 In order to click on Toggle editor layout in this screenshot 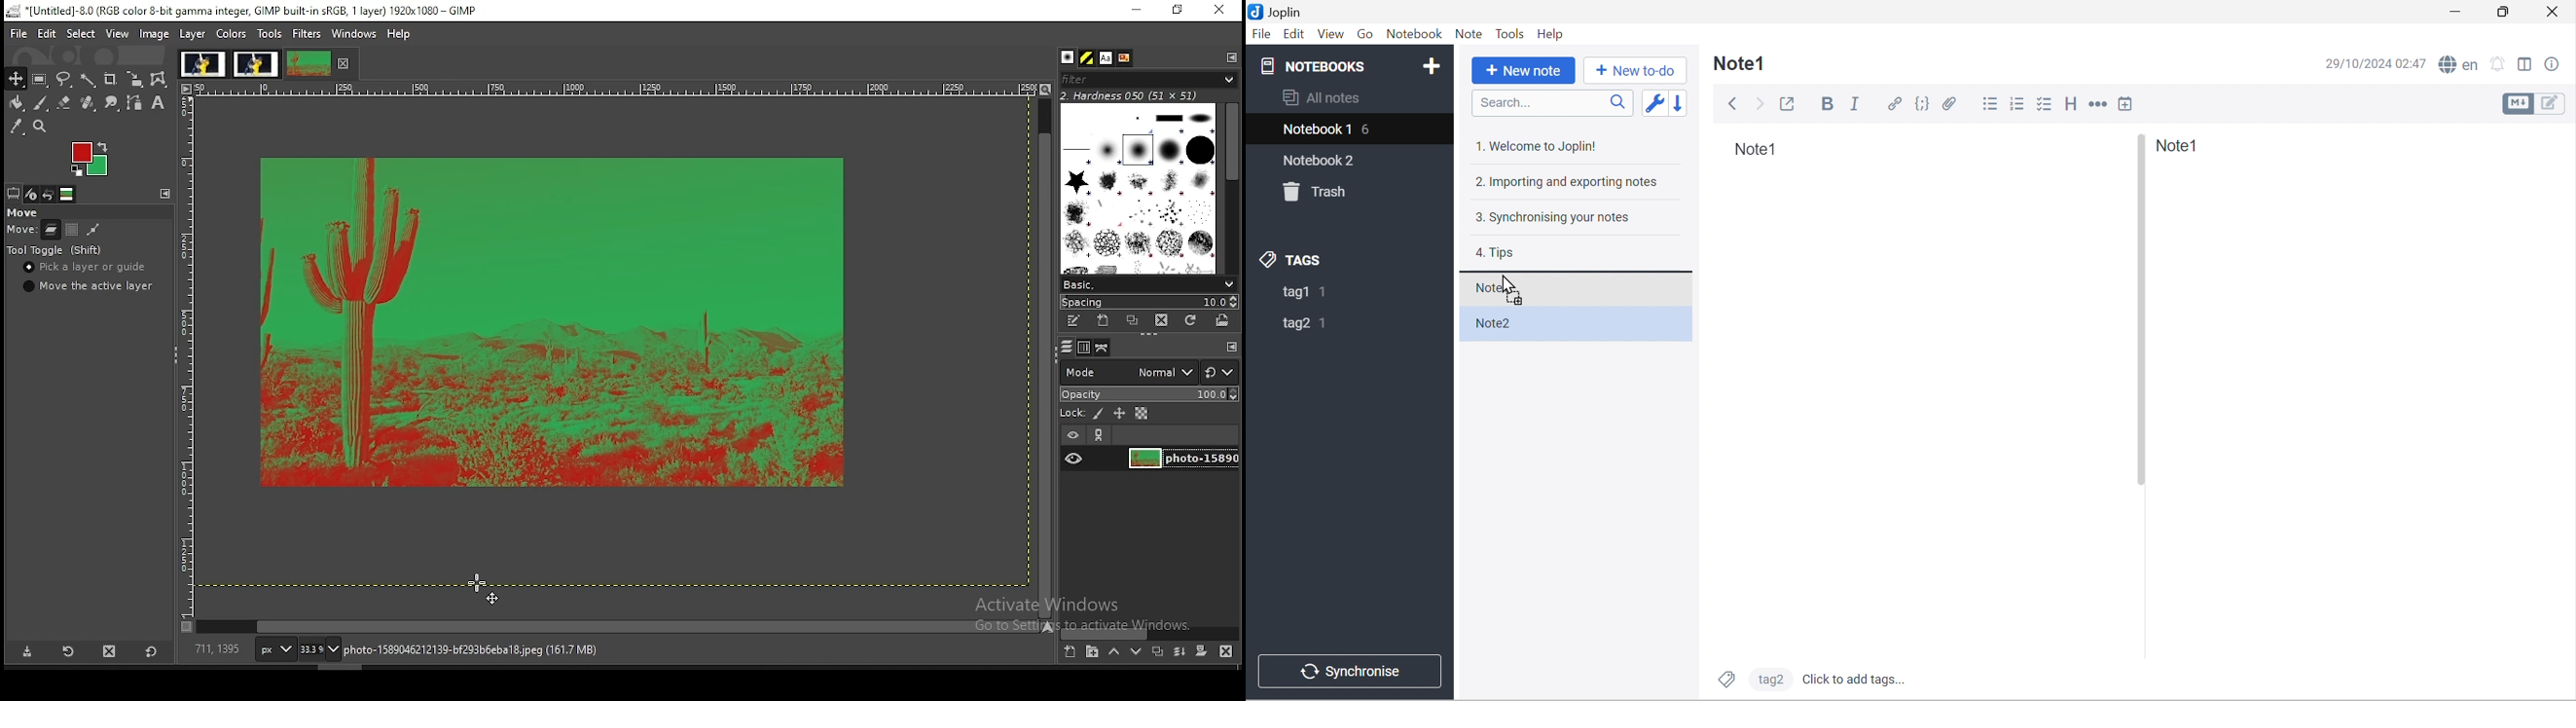, I will do `click(2526, 62)`.